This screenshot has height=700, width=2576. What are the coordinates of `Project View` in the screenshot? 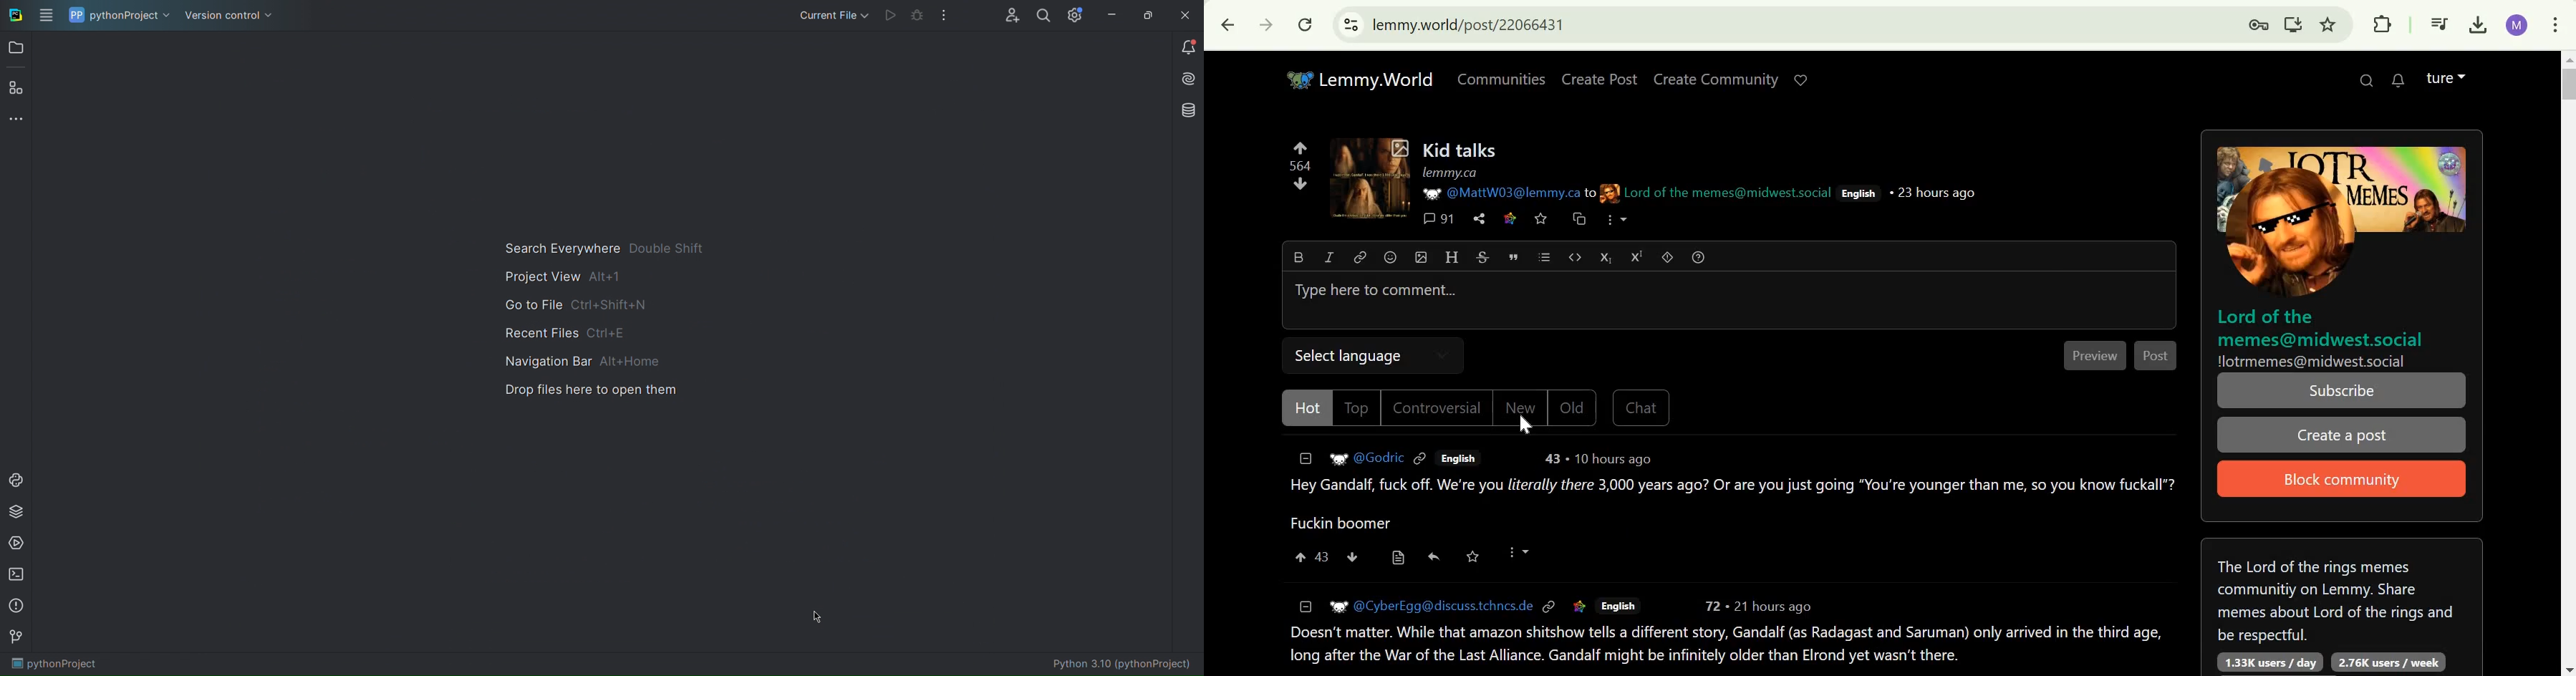 It's located at (566, 276).